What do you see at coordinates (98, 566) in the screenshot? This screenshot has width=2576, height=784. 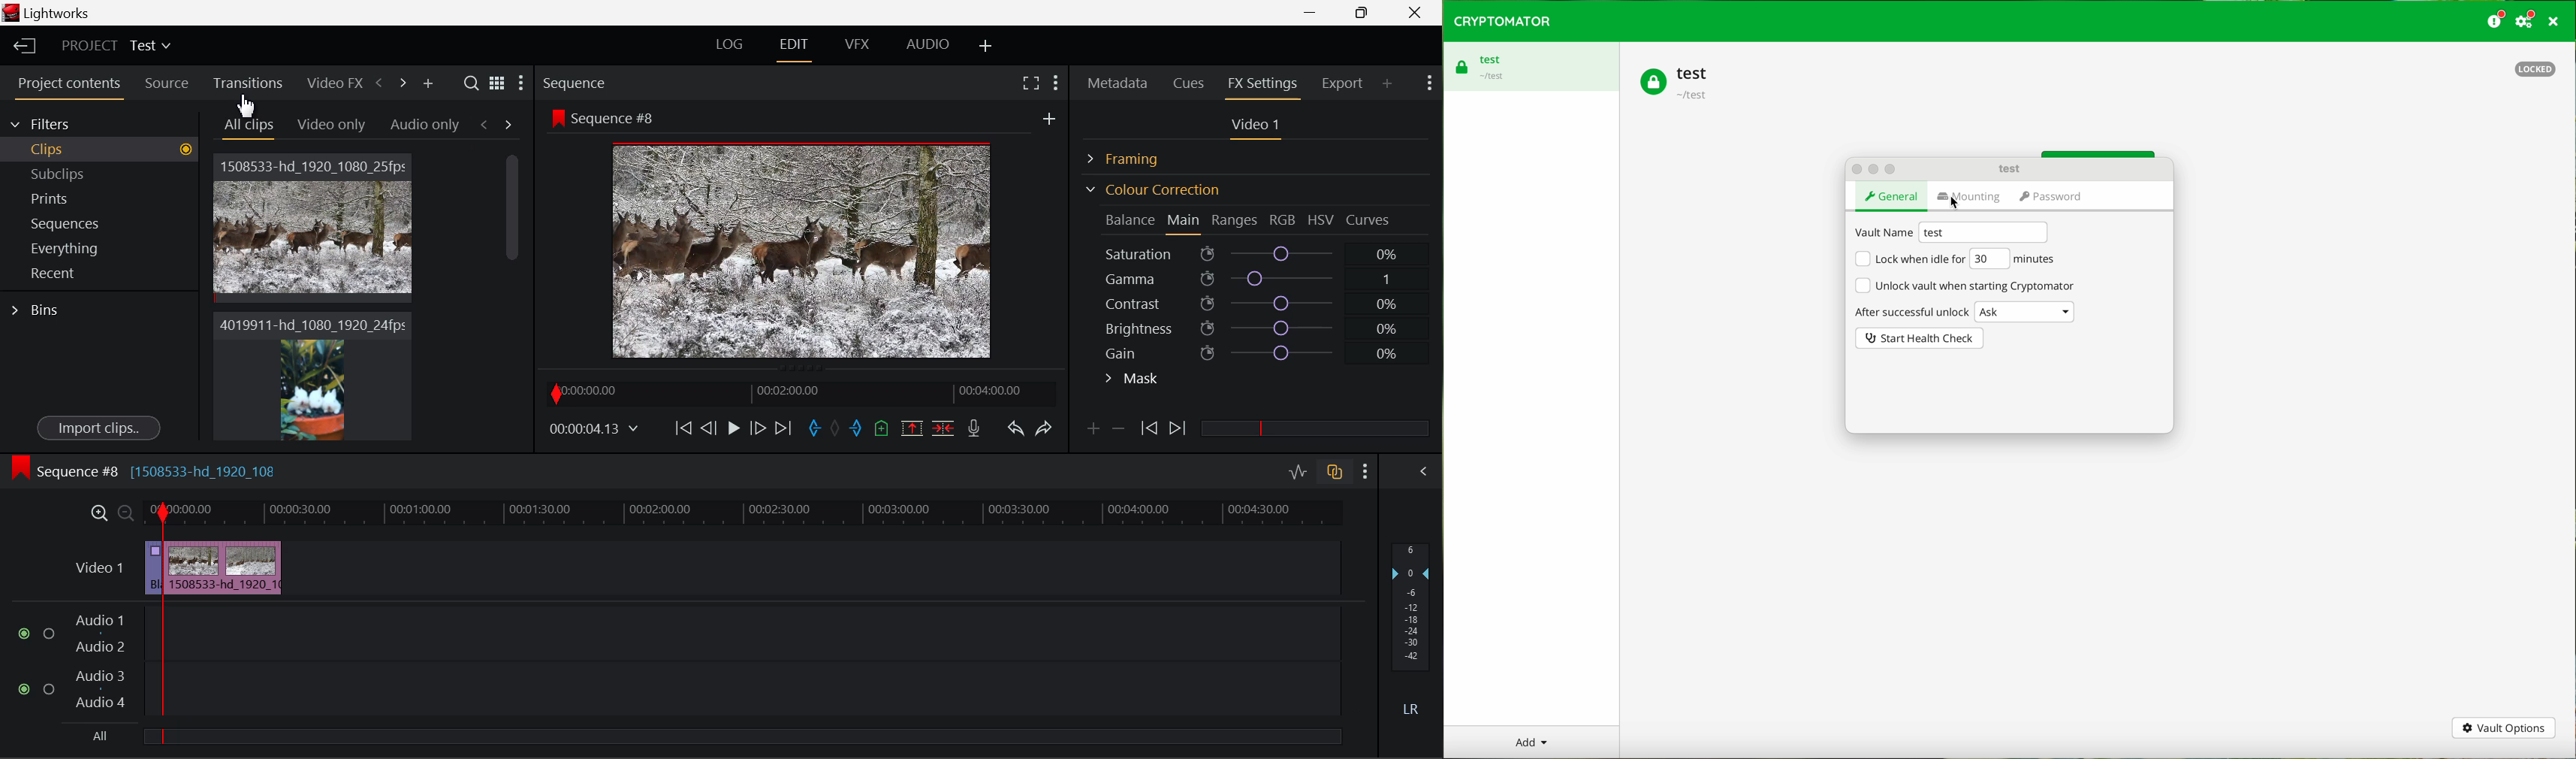 I see `Video 1` at bounding box center [98, 566].